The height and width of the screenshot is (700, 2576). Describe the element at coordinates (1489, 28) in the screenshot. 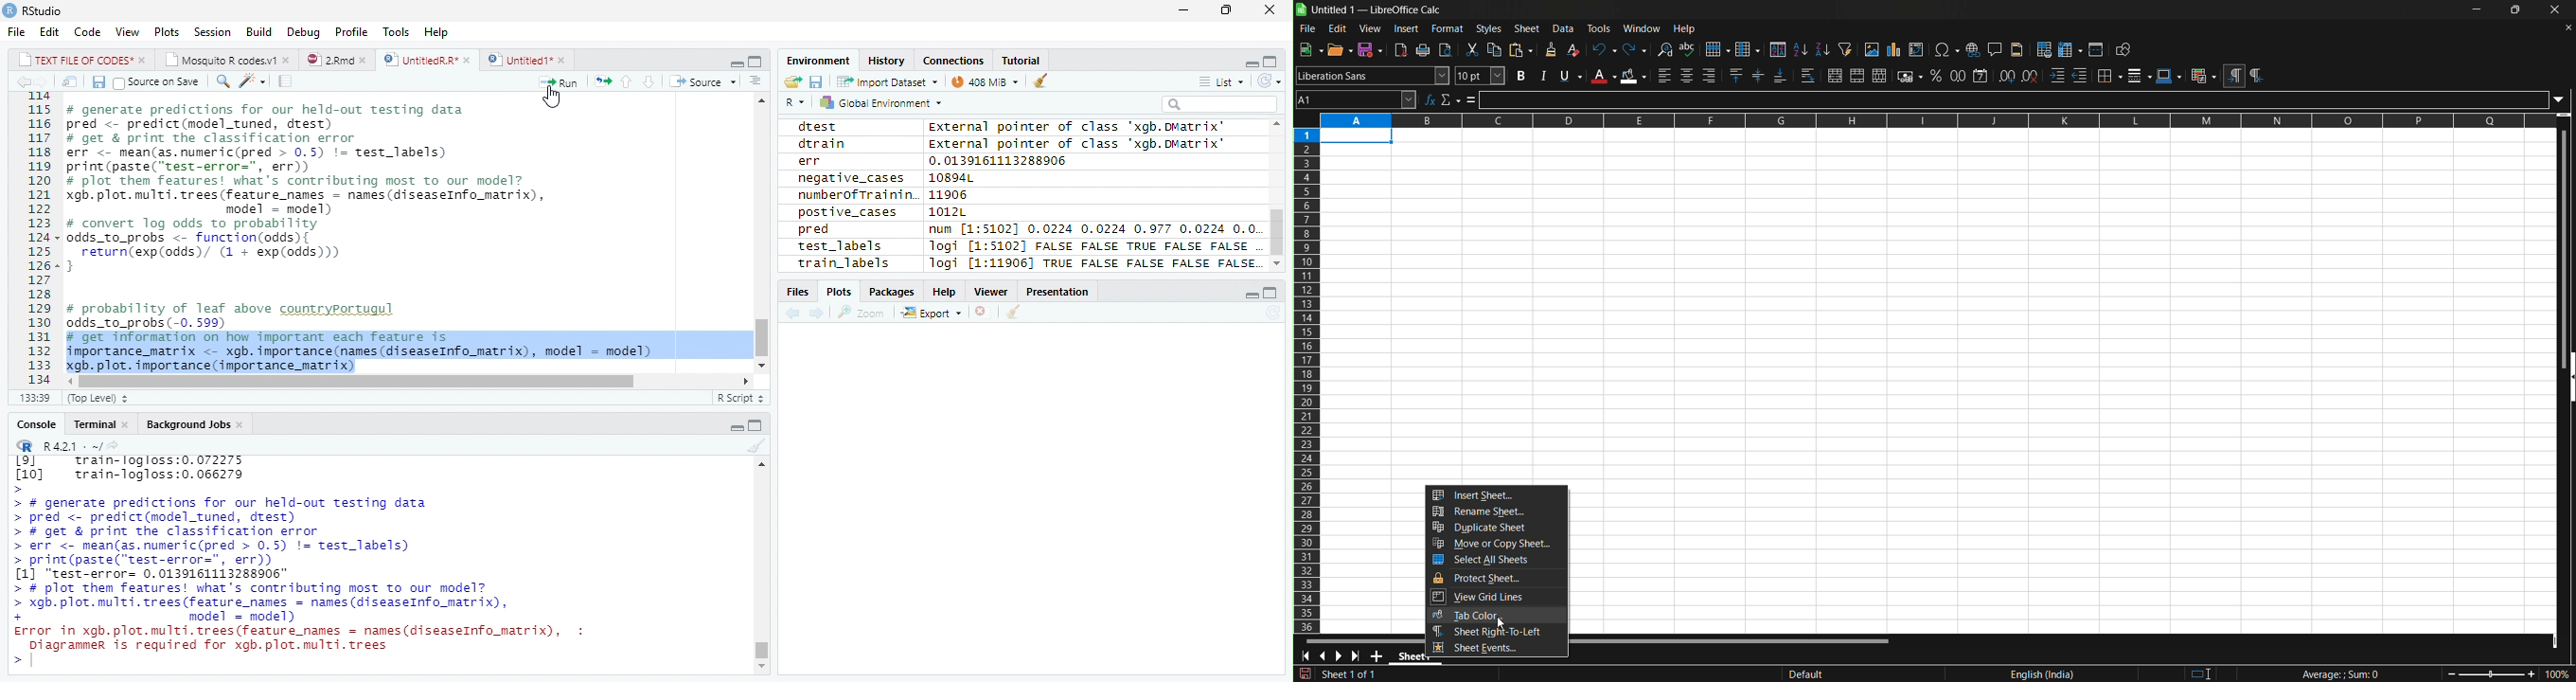

I see `styles` at that location.